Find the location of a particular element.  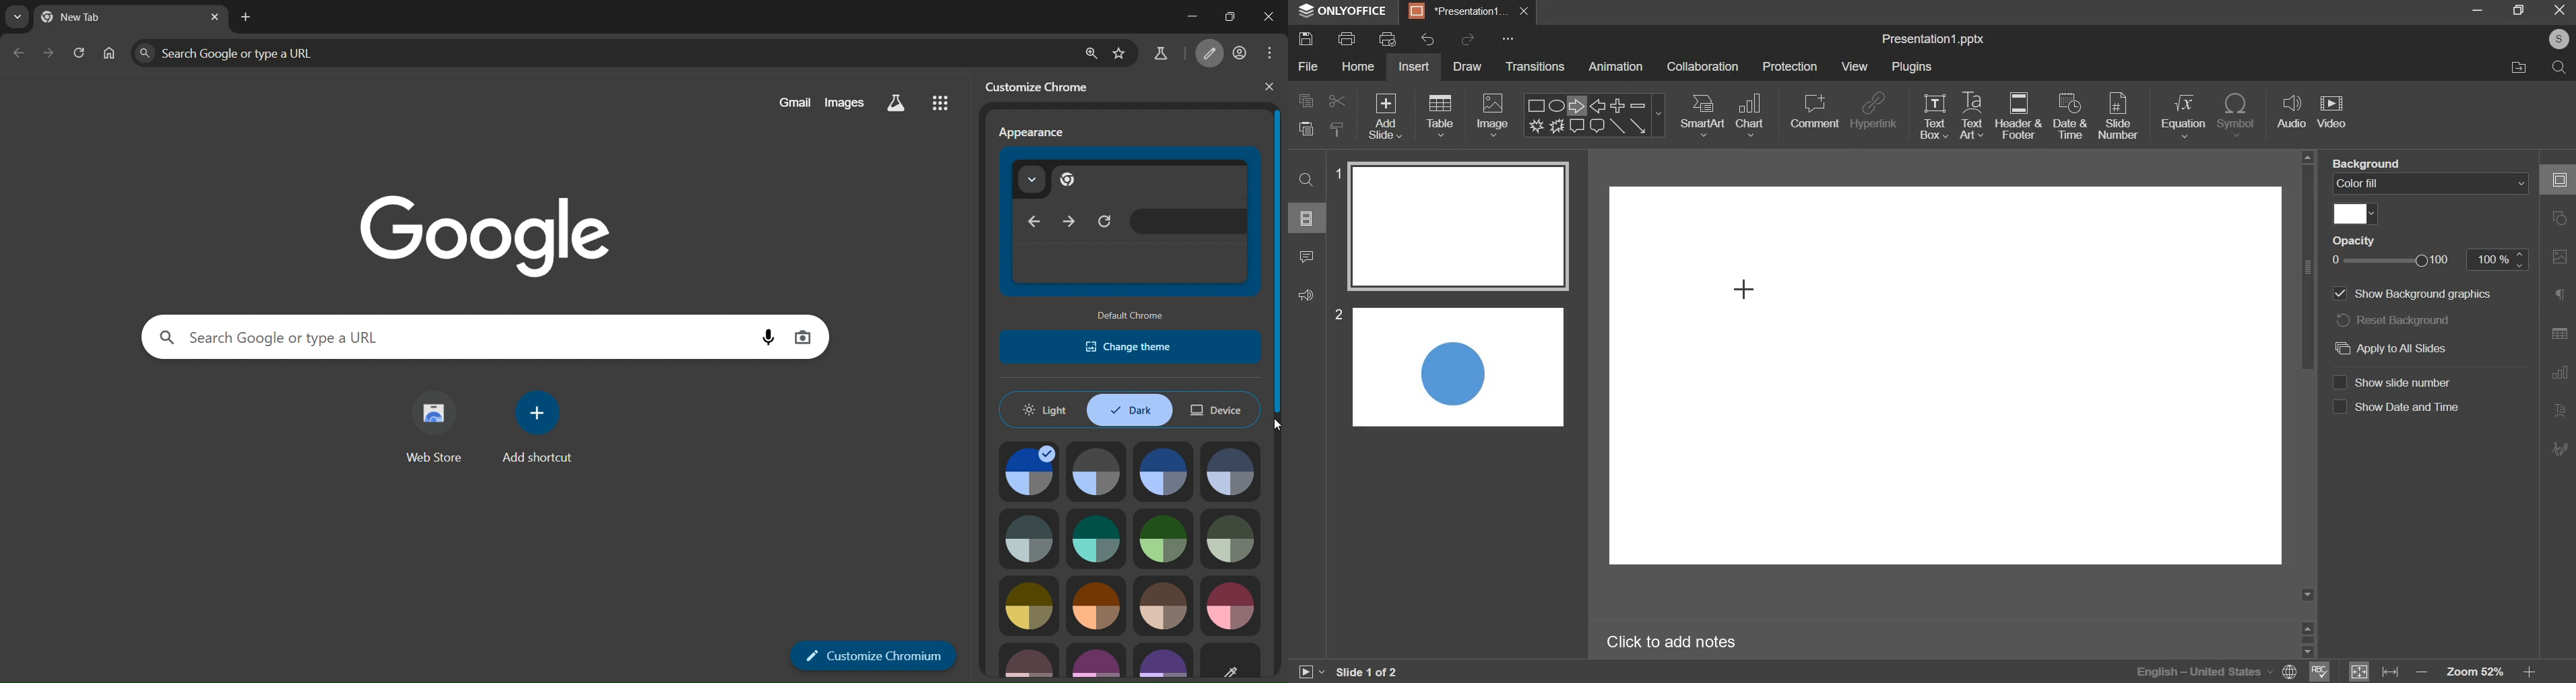

vertical scrollbar is located at coordinates (2308, 269).